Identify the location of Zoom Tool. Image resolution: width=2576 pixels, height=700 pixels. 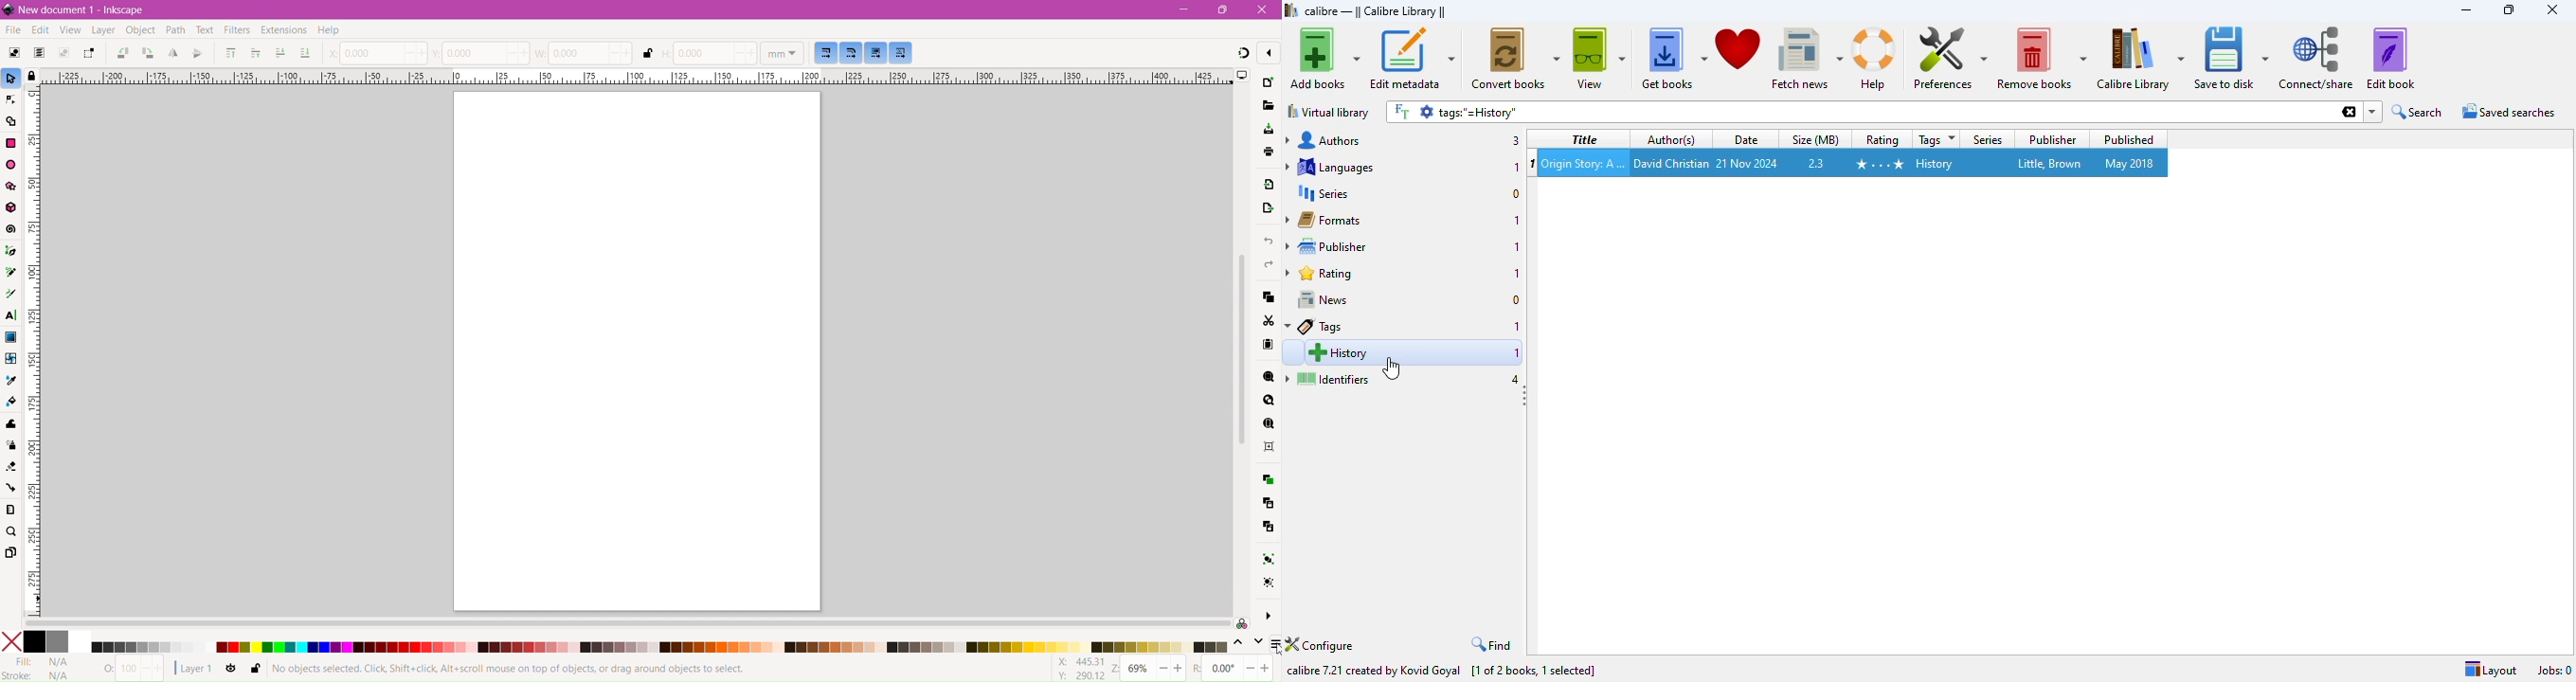
(13, 533).